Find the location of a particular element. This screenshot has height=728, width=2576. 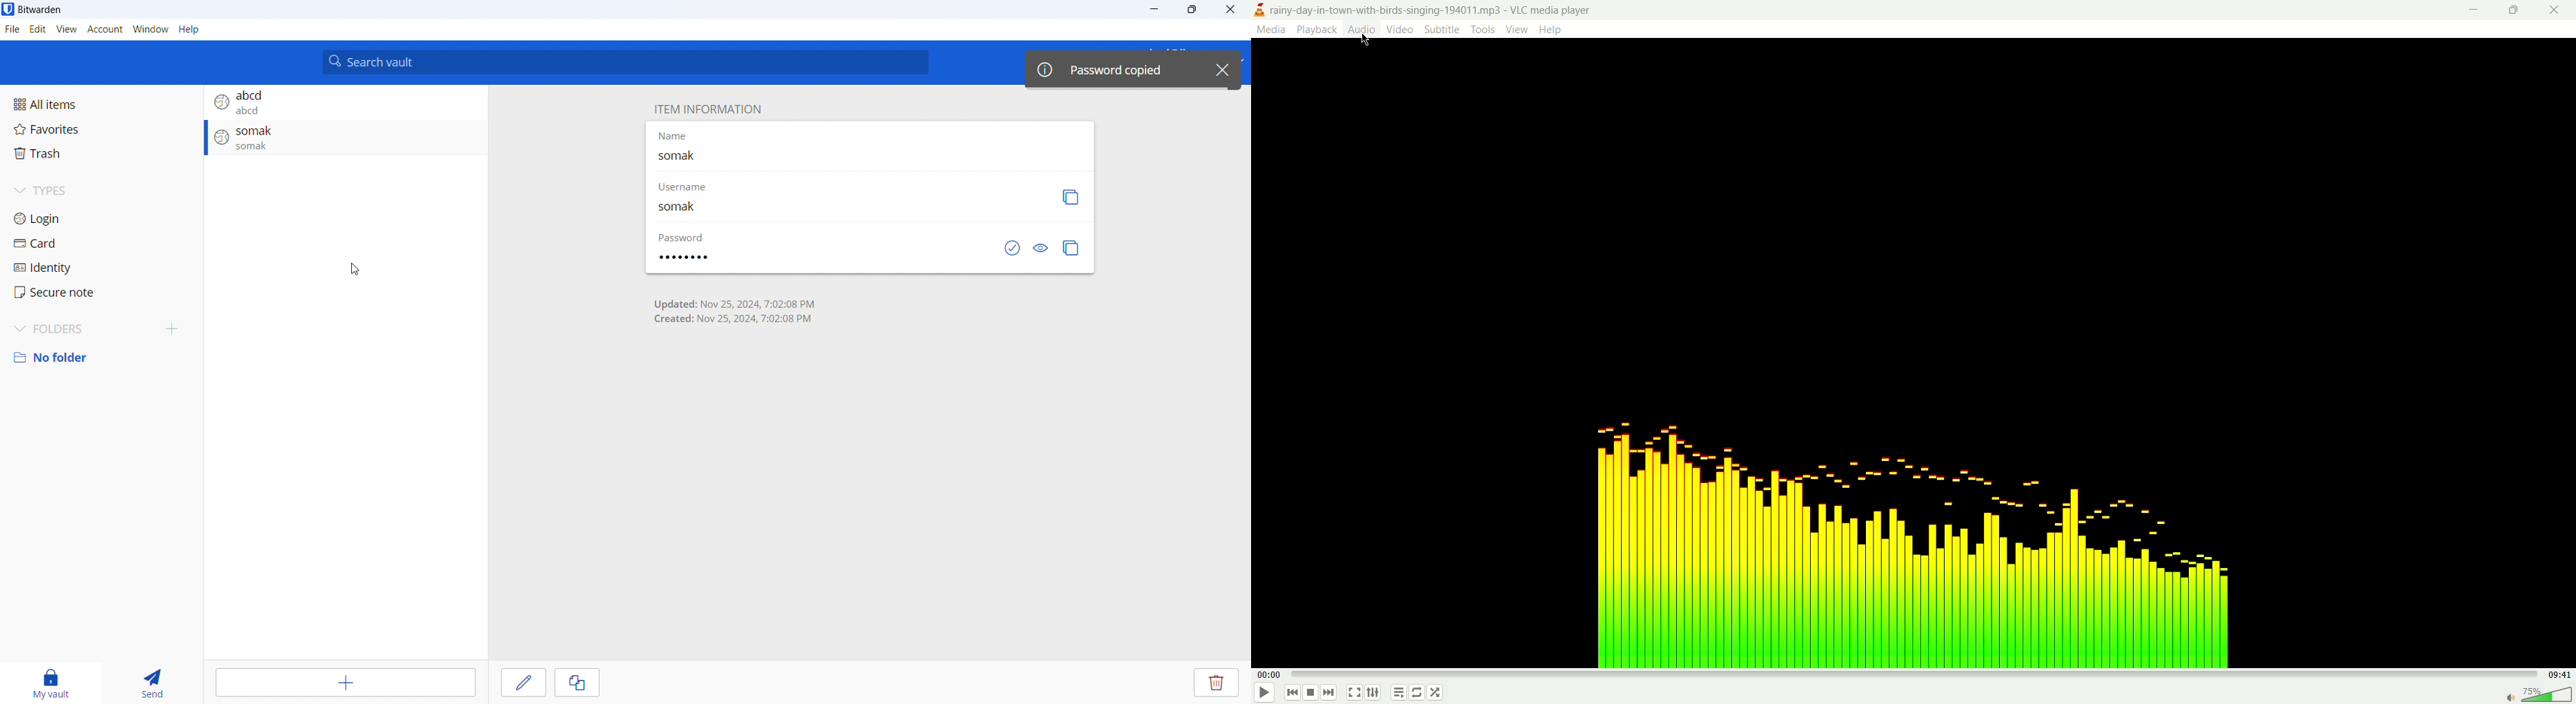

entry update and creation timings is located at coordinates (735, 312).